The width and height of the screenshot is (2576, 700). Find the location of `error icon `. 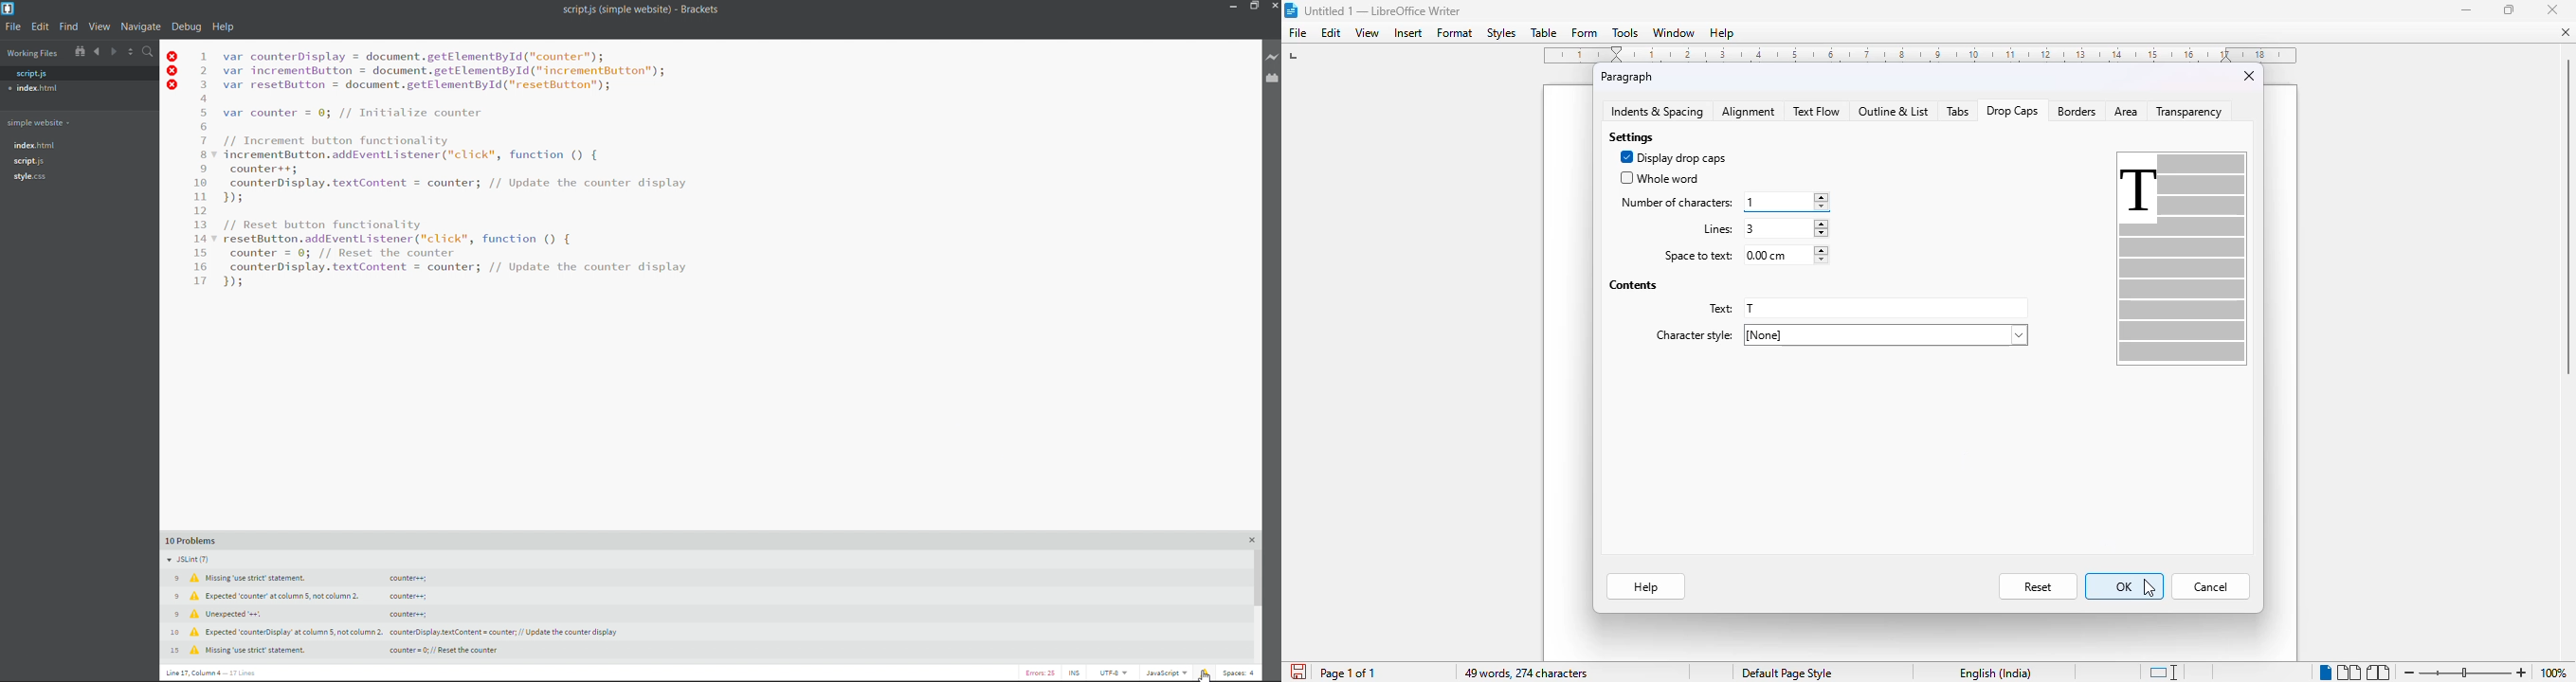

error icon  is located at coordinates (174, 73).